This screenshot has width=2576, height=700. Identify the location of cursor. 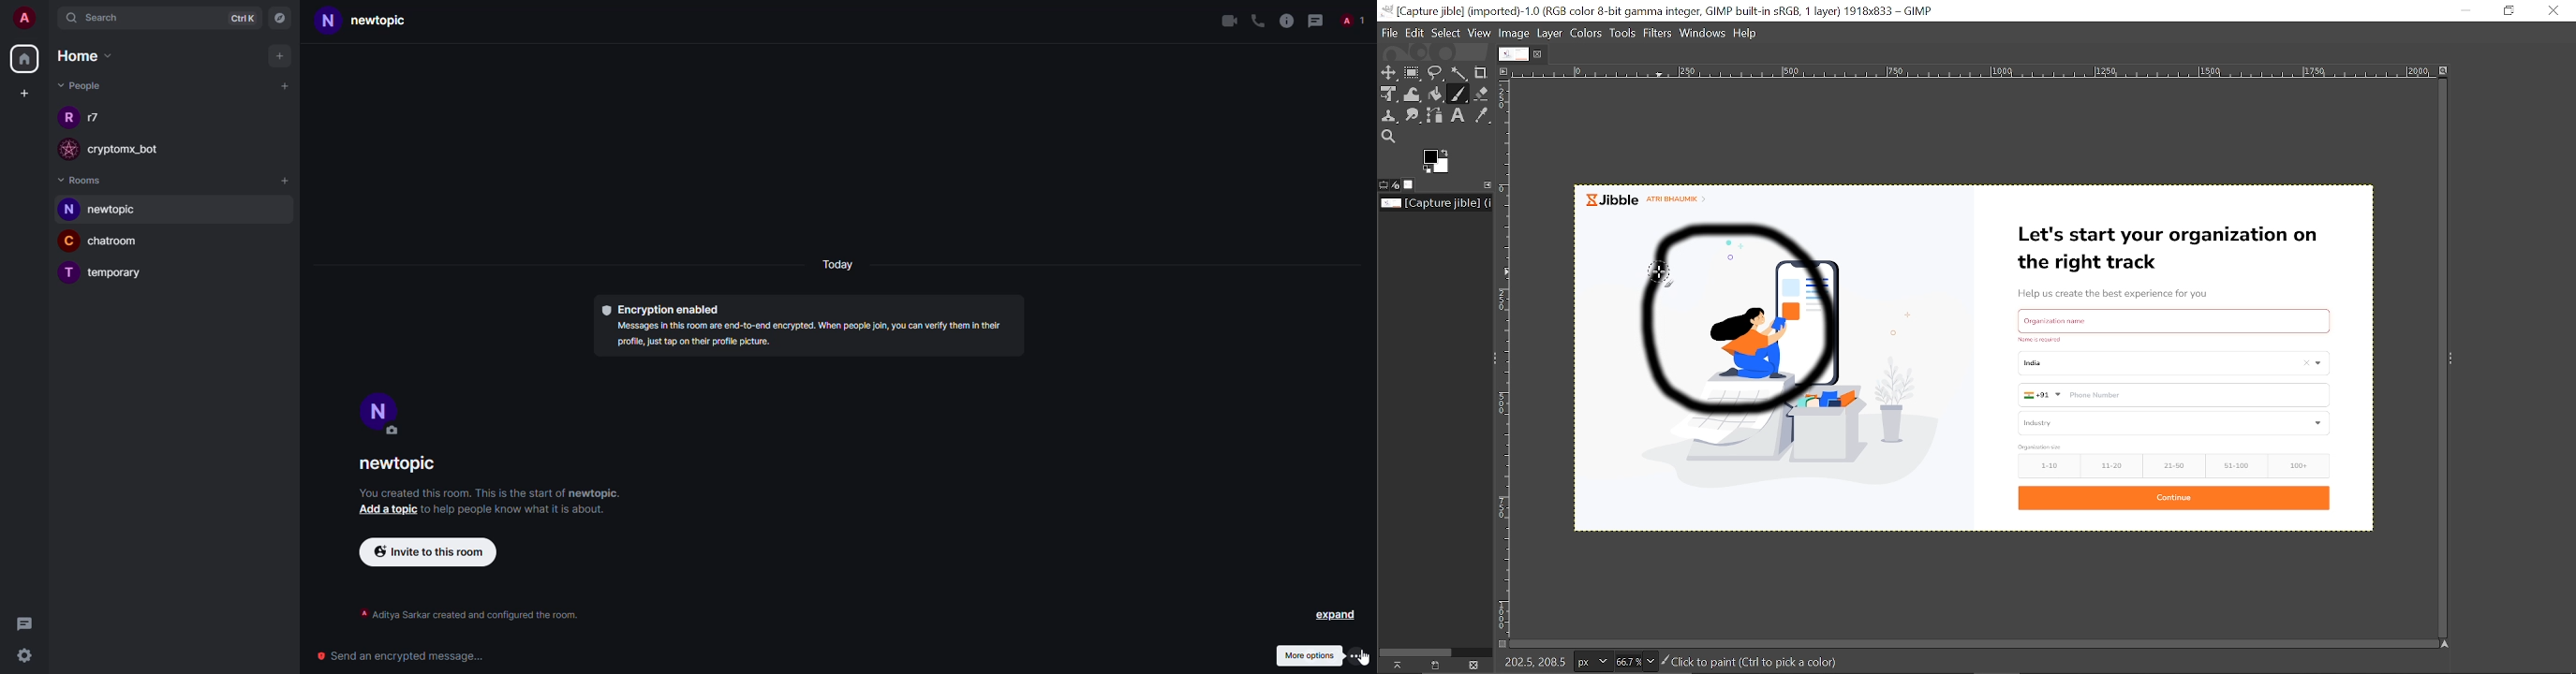
(1365, 659).